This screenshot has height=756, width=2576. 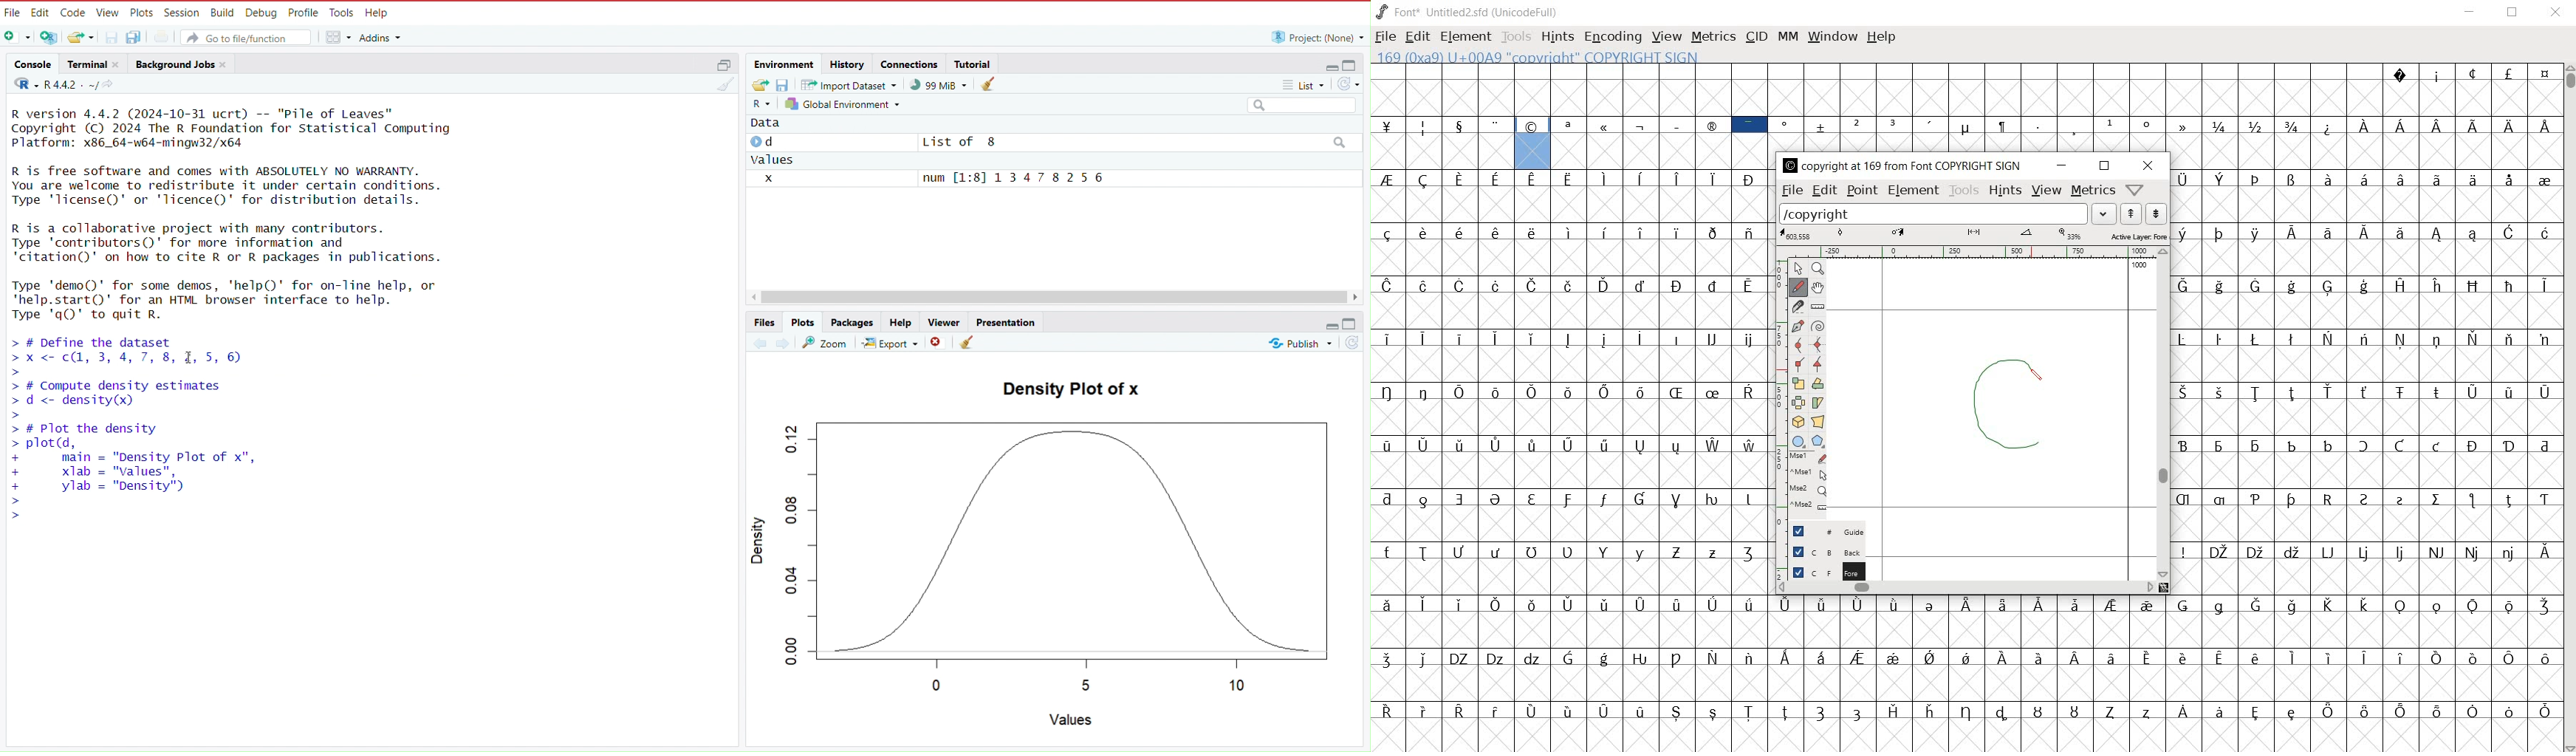 I want to click on code, so click(x=74, y=11).